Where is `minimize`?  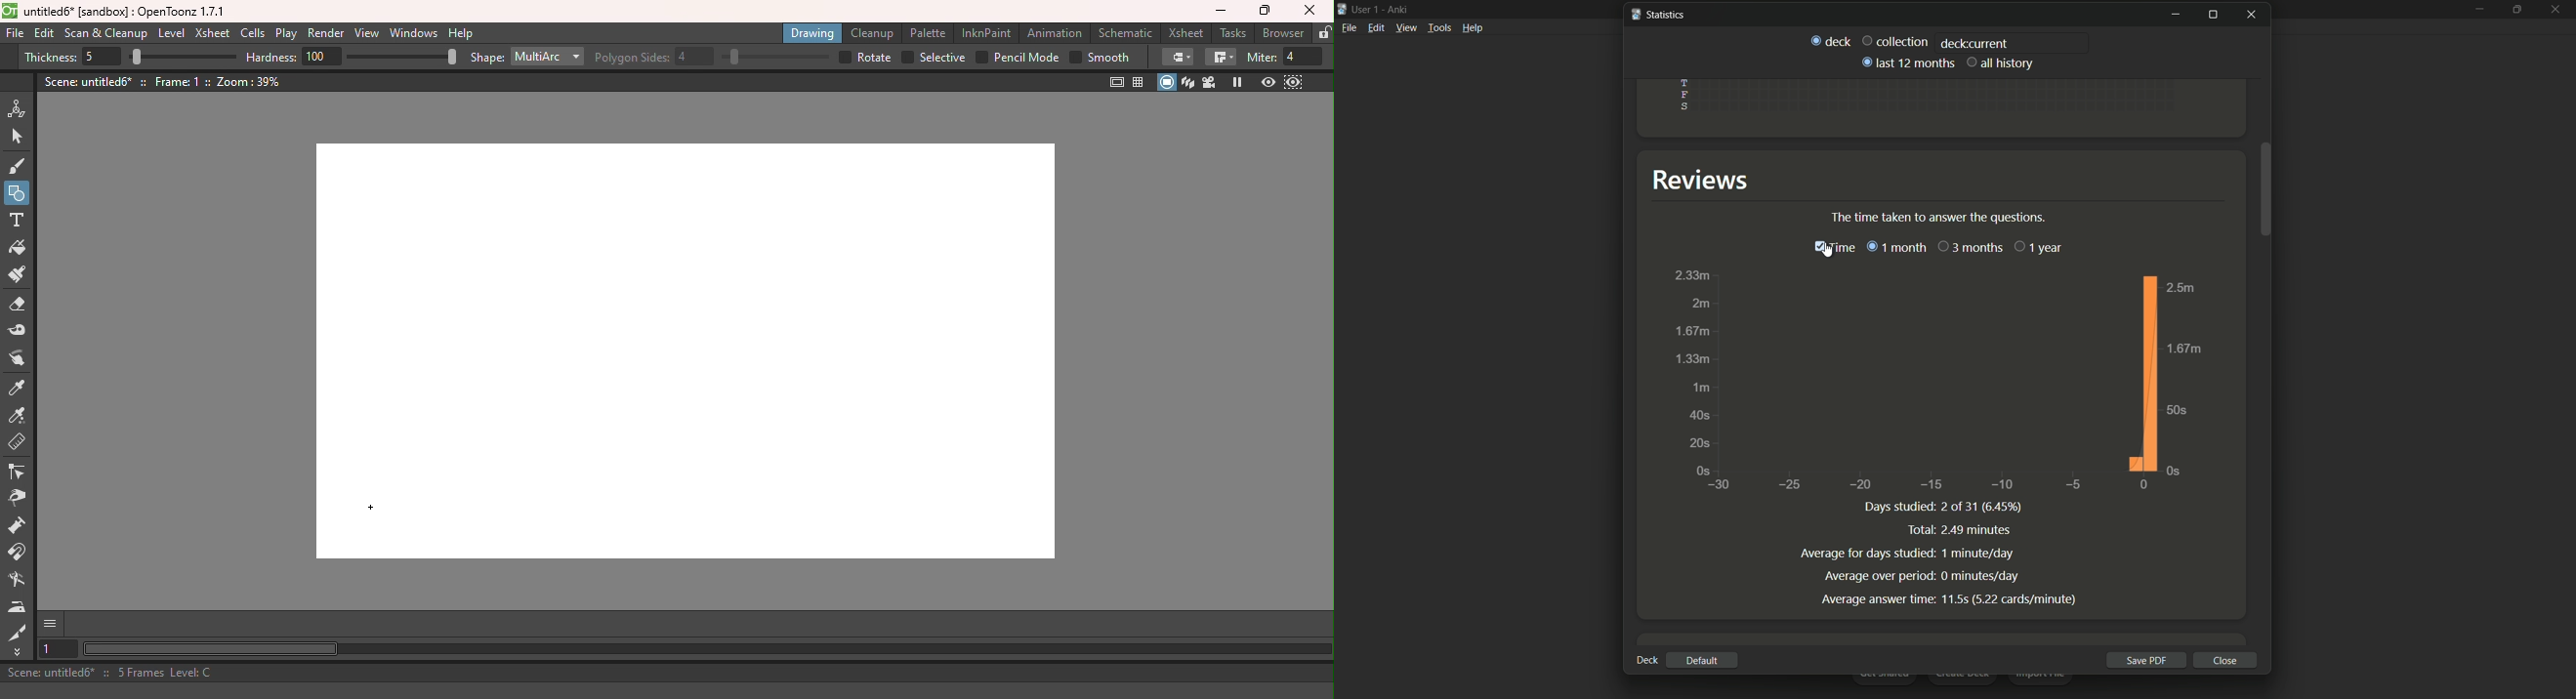
minimize is located at coordinates (2480, 10).